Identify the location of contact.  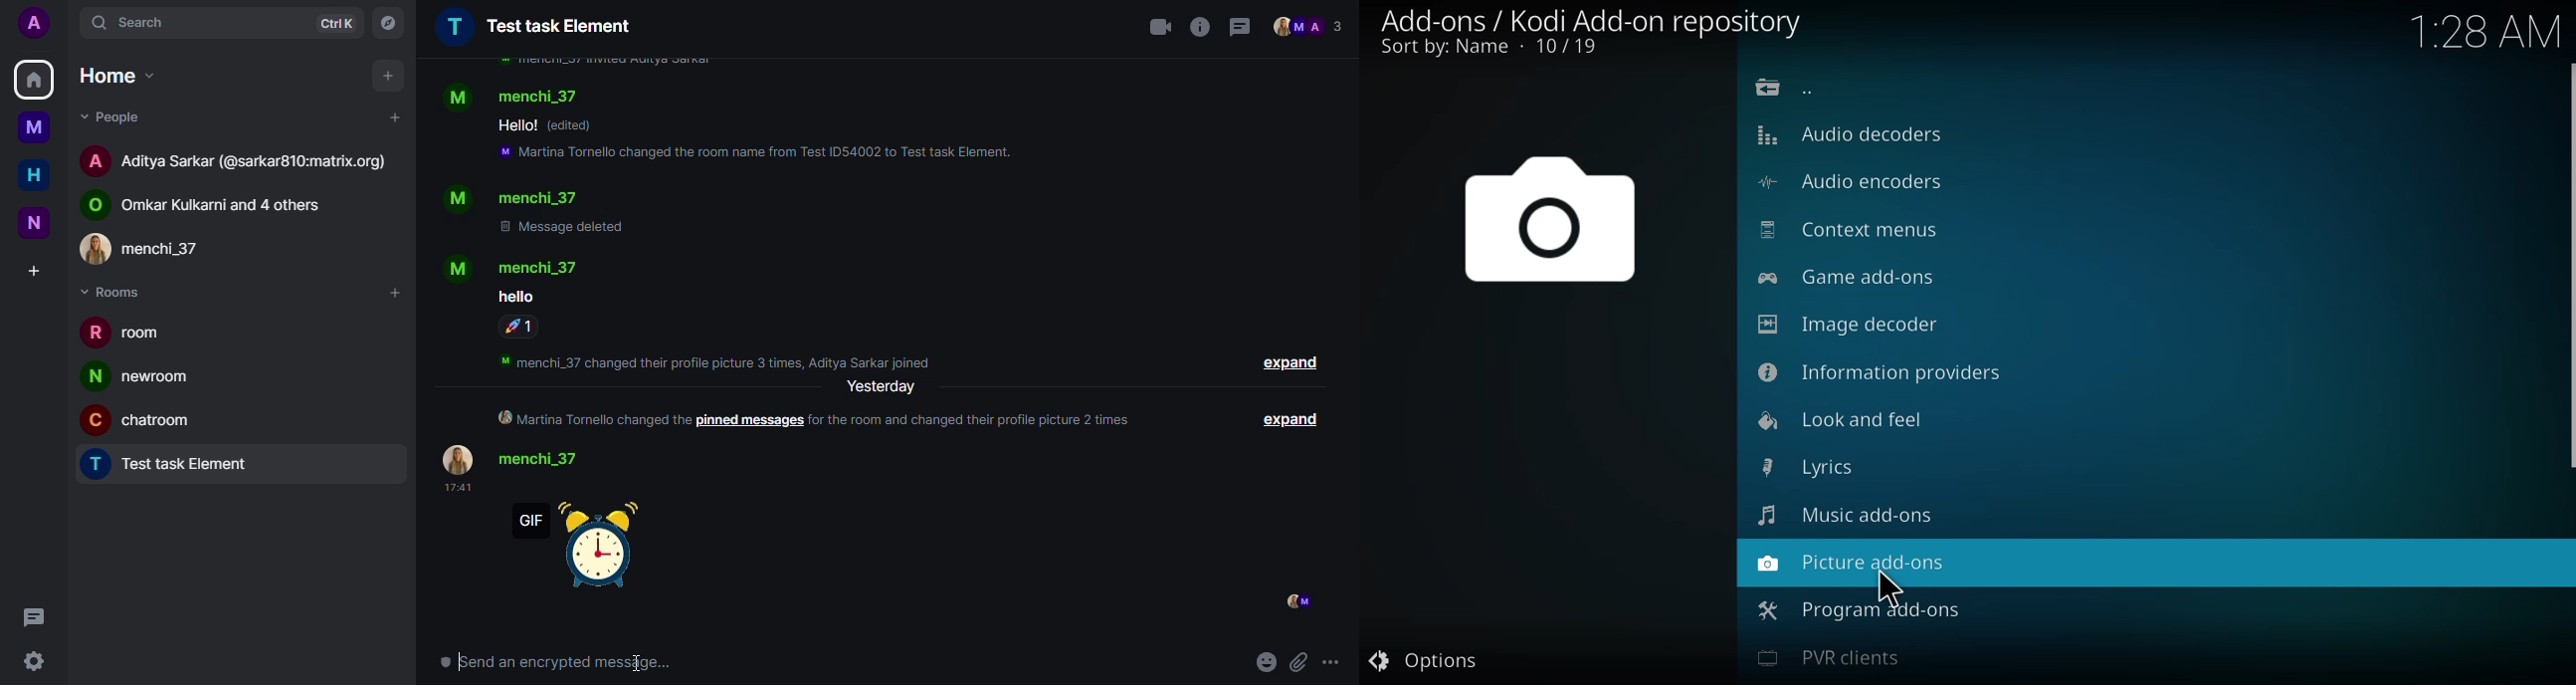
(512, 198).